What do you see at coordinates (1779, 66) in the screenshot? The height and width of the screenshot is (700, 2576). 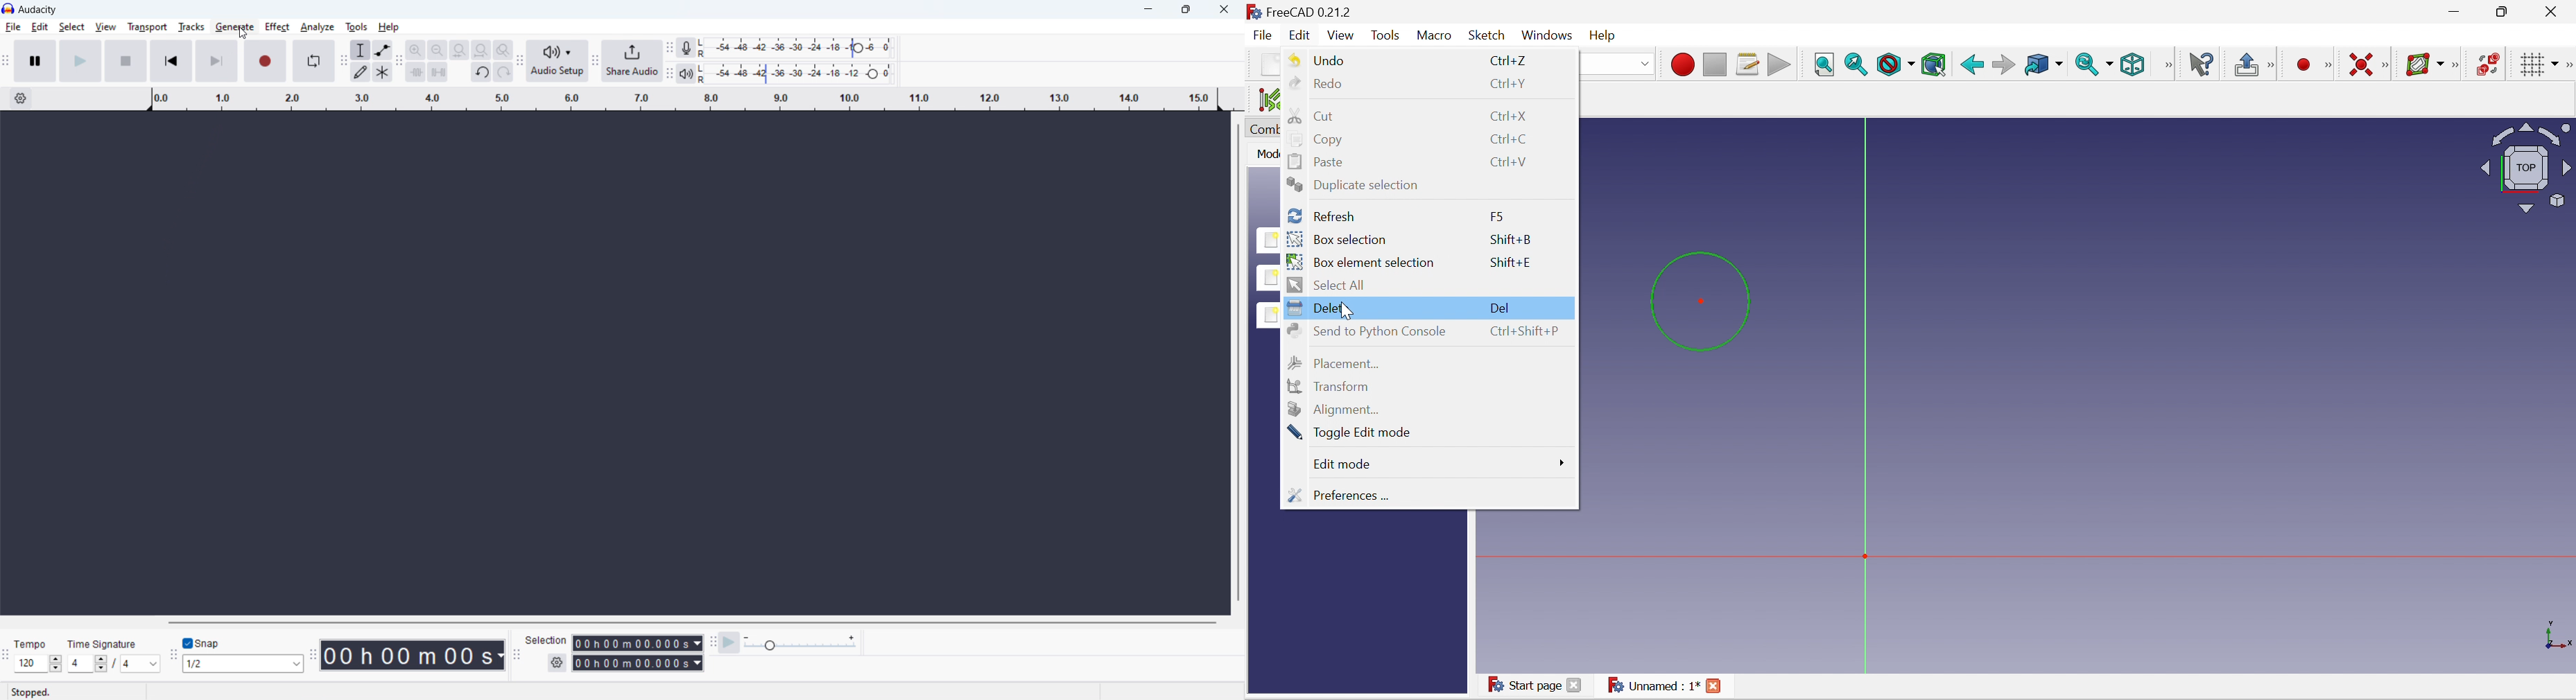 I see `Execute macro` at bounding box center [1779, 66].